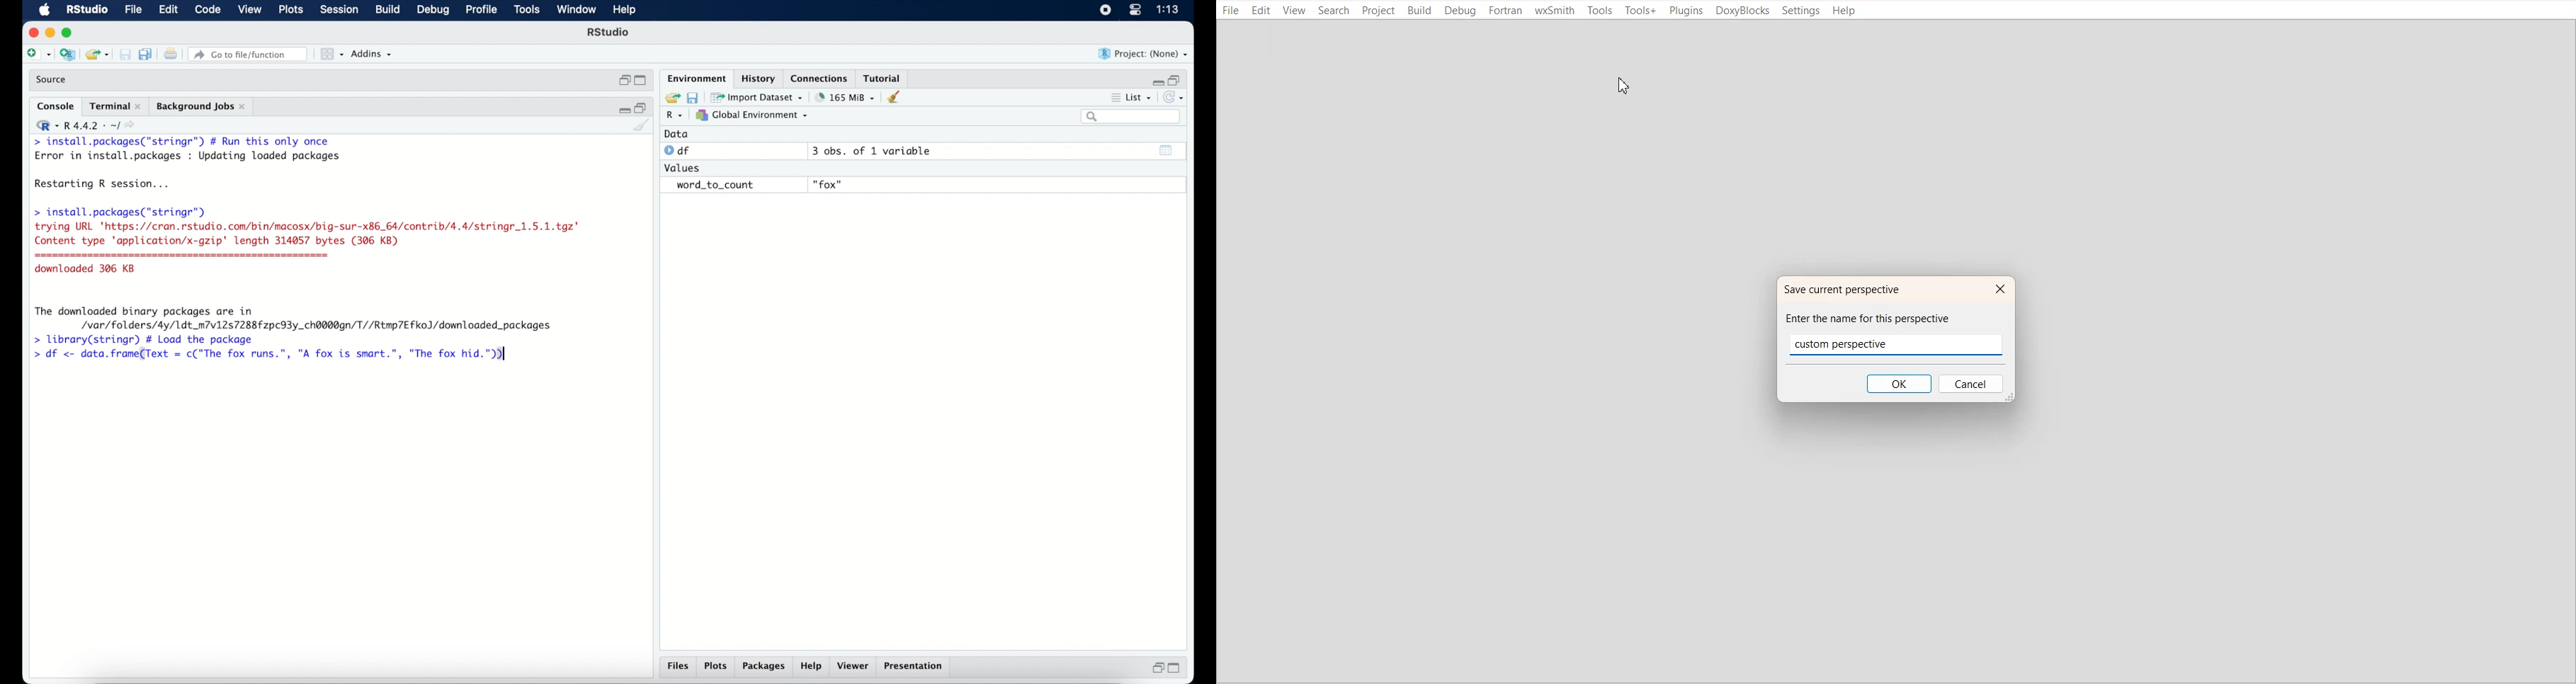  I want to click on edit, so click(168, 10).